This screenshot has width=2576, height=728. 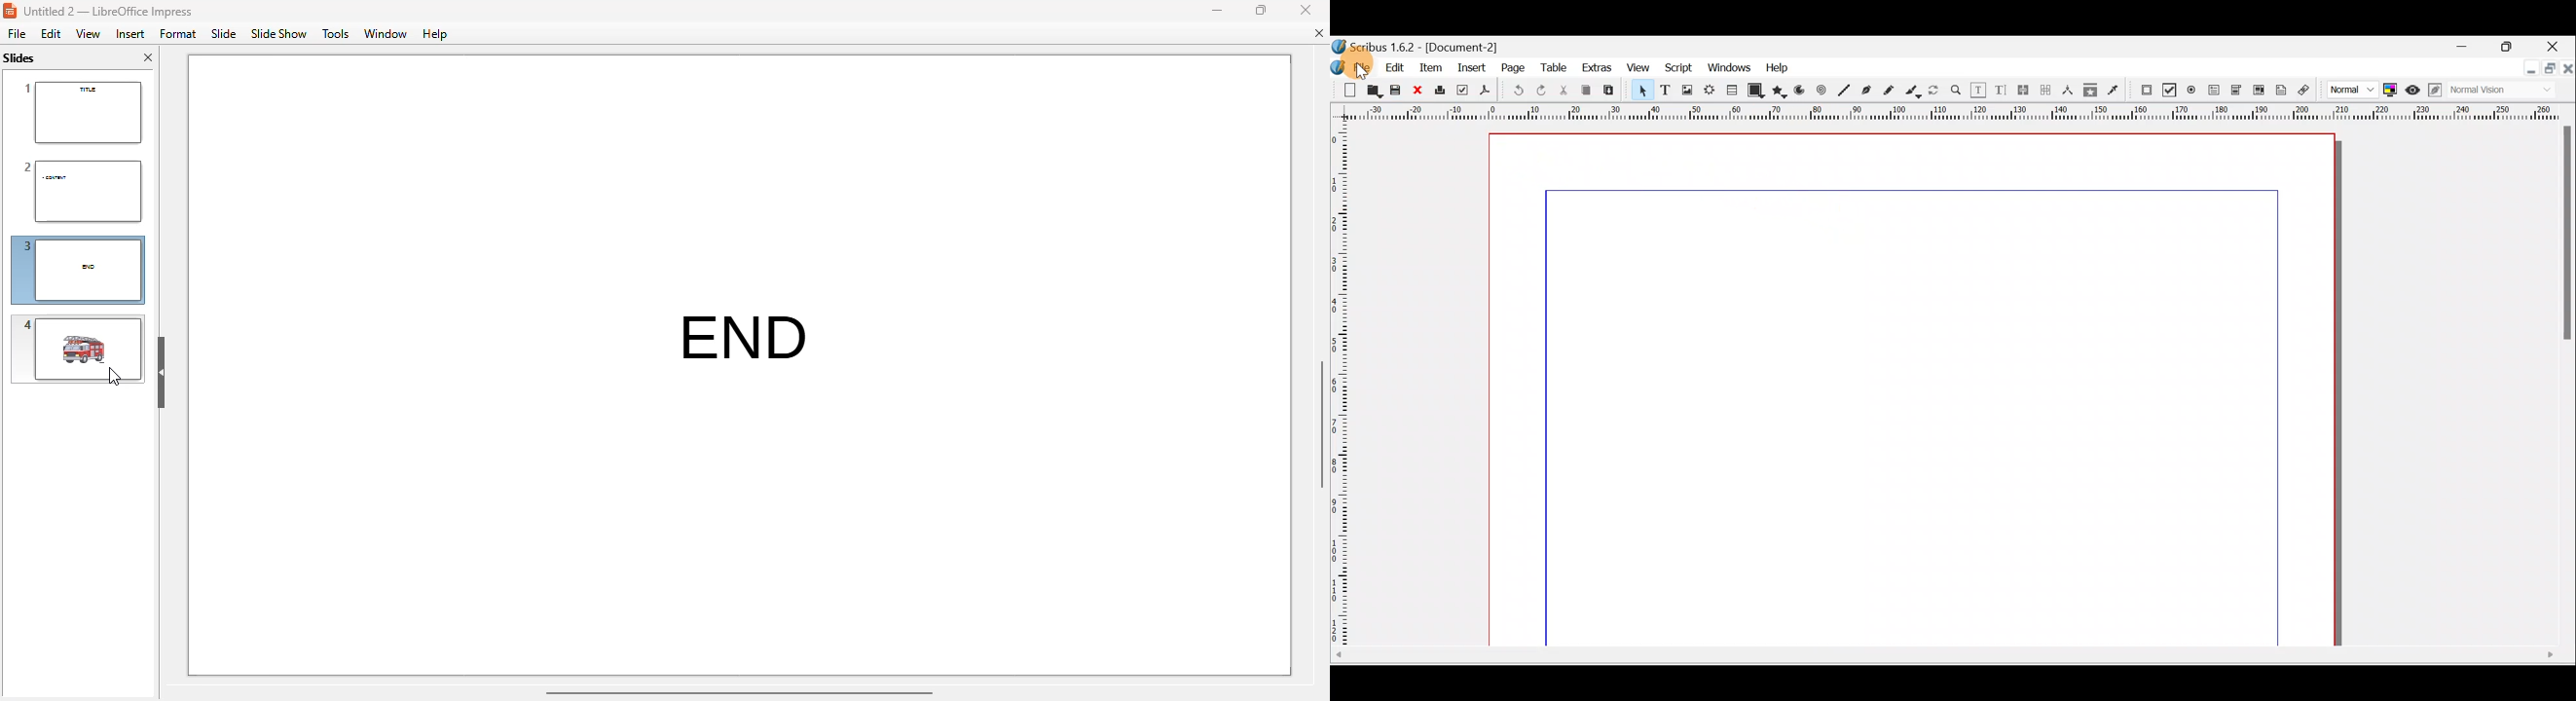 What do you see at coordinates (1422, 44) in the screenshot?
I see `Document name` at bounding box center [1422, 44].